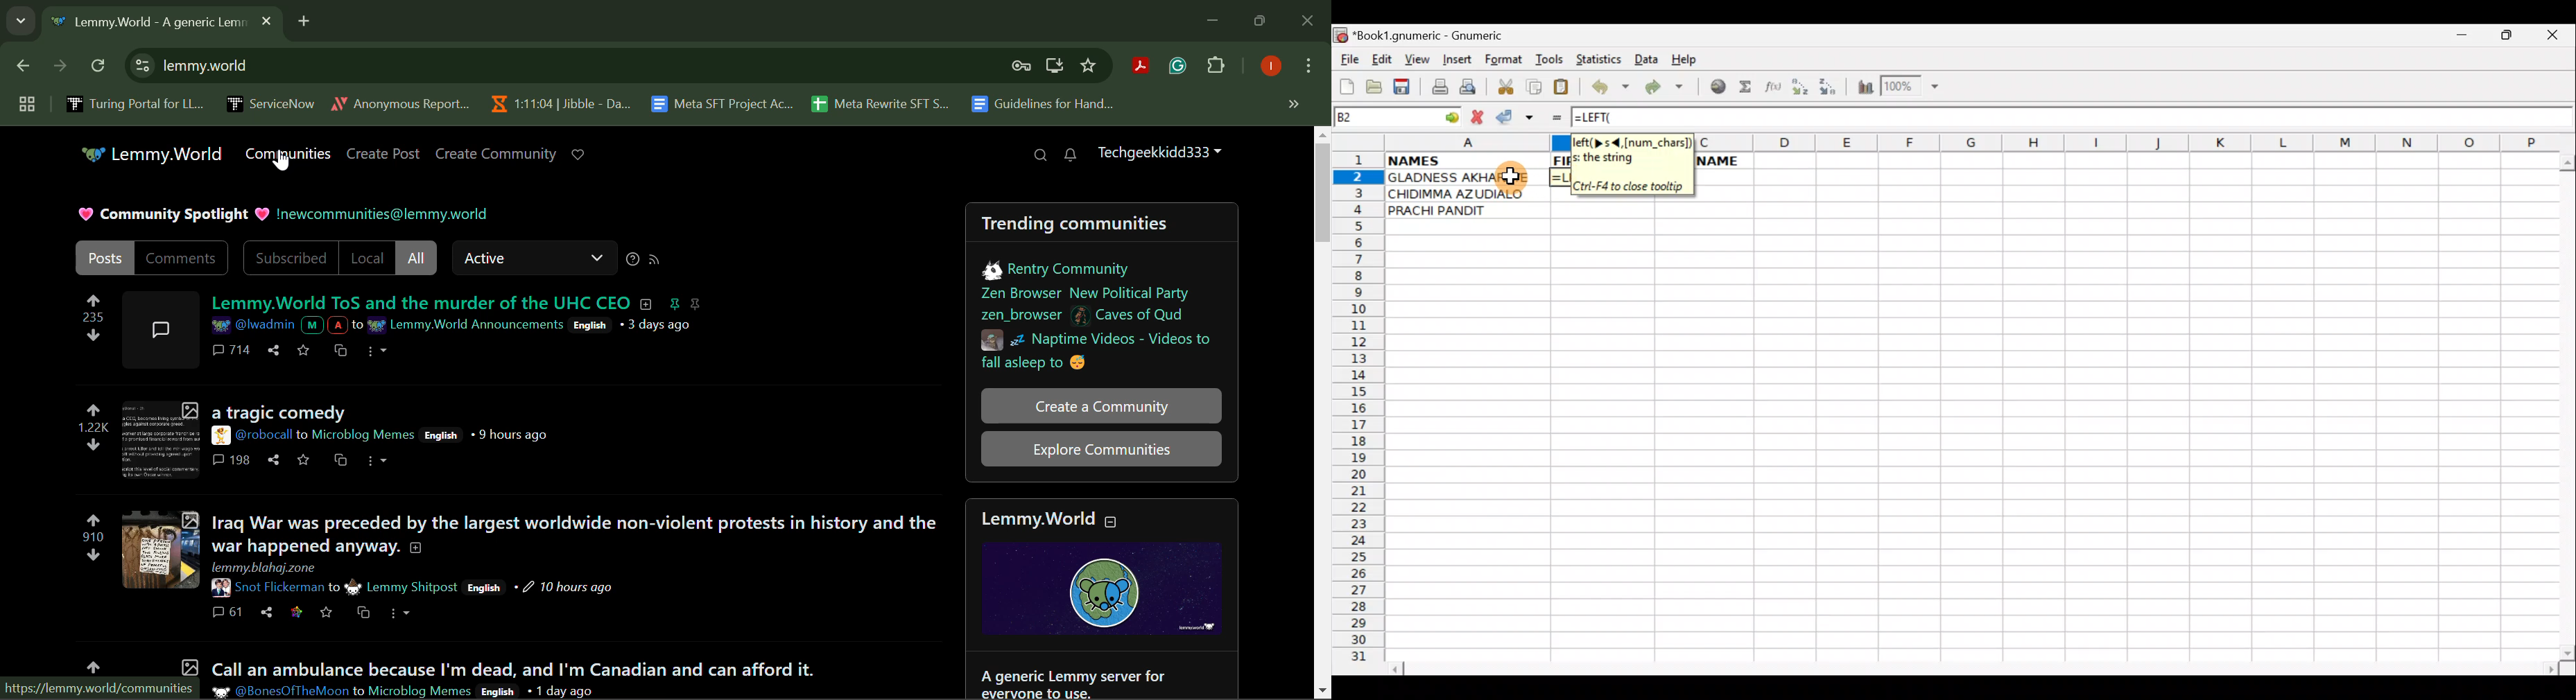  What do you see at coordinates (304, 459) in the screenshot?
I see `Save` at bounding box center [304, 459].